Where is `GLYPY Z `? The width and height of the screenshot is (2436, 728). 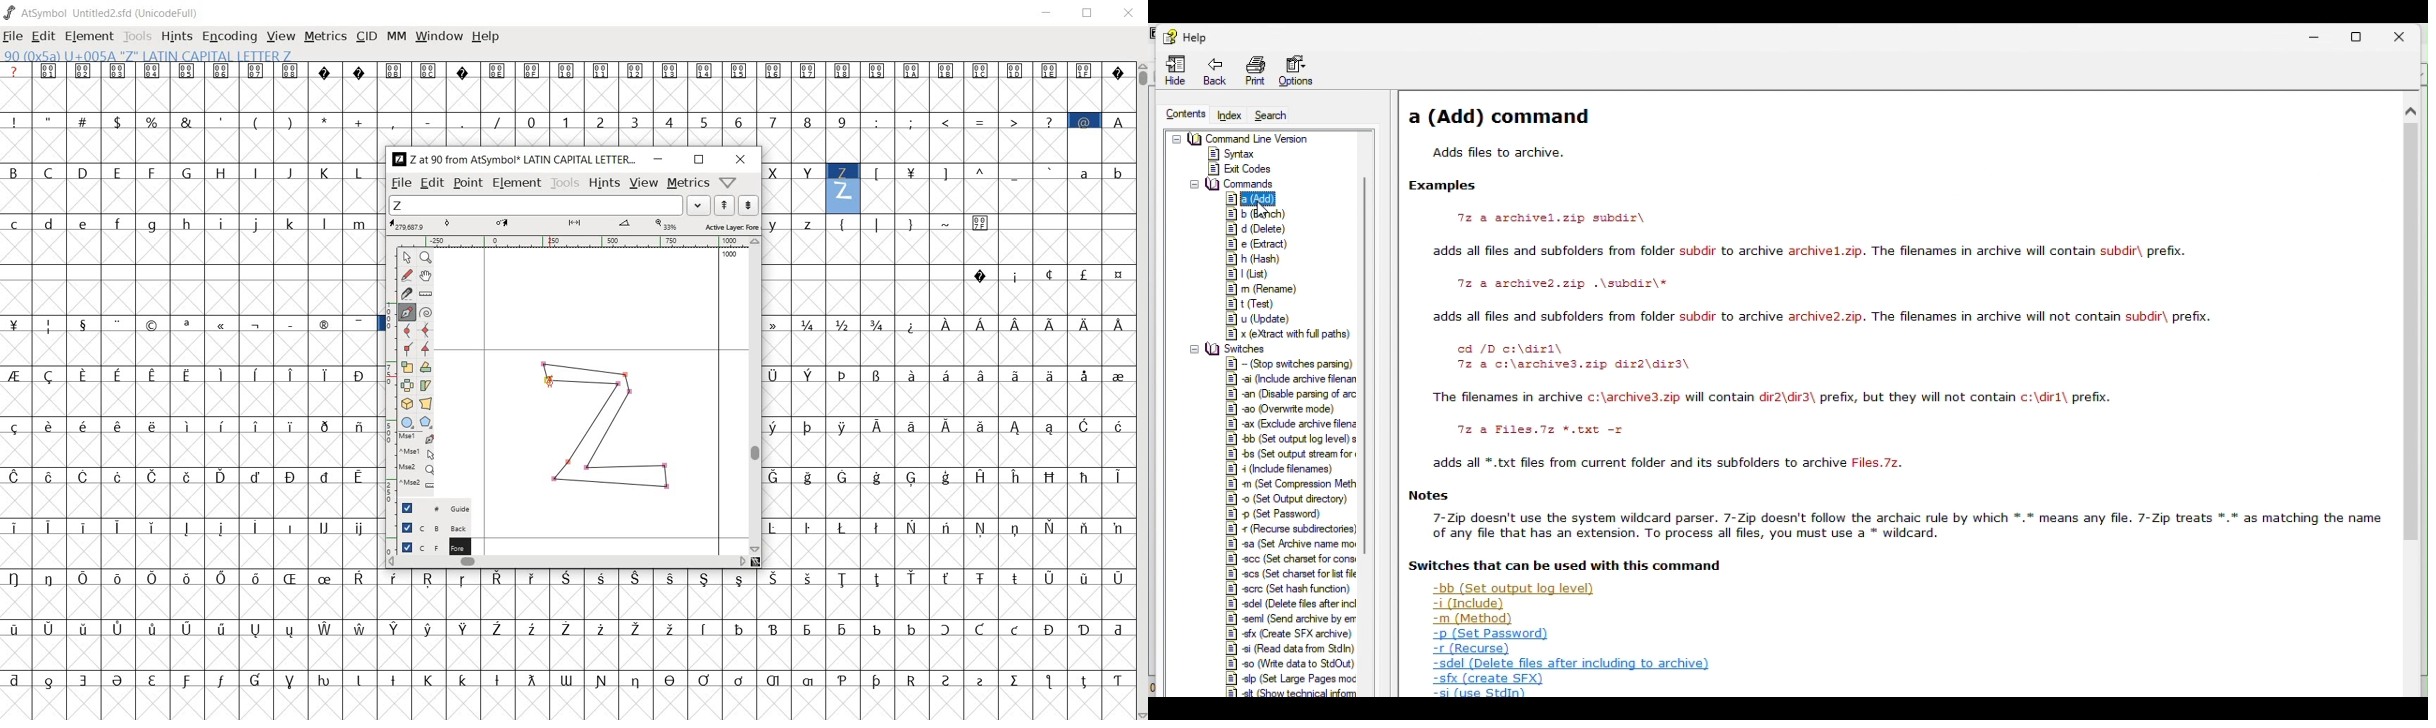
GLYPY Z  is located at coordinates (607, 430).